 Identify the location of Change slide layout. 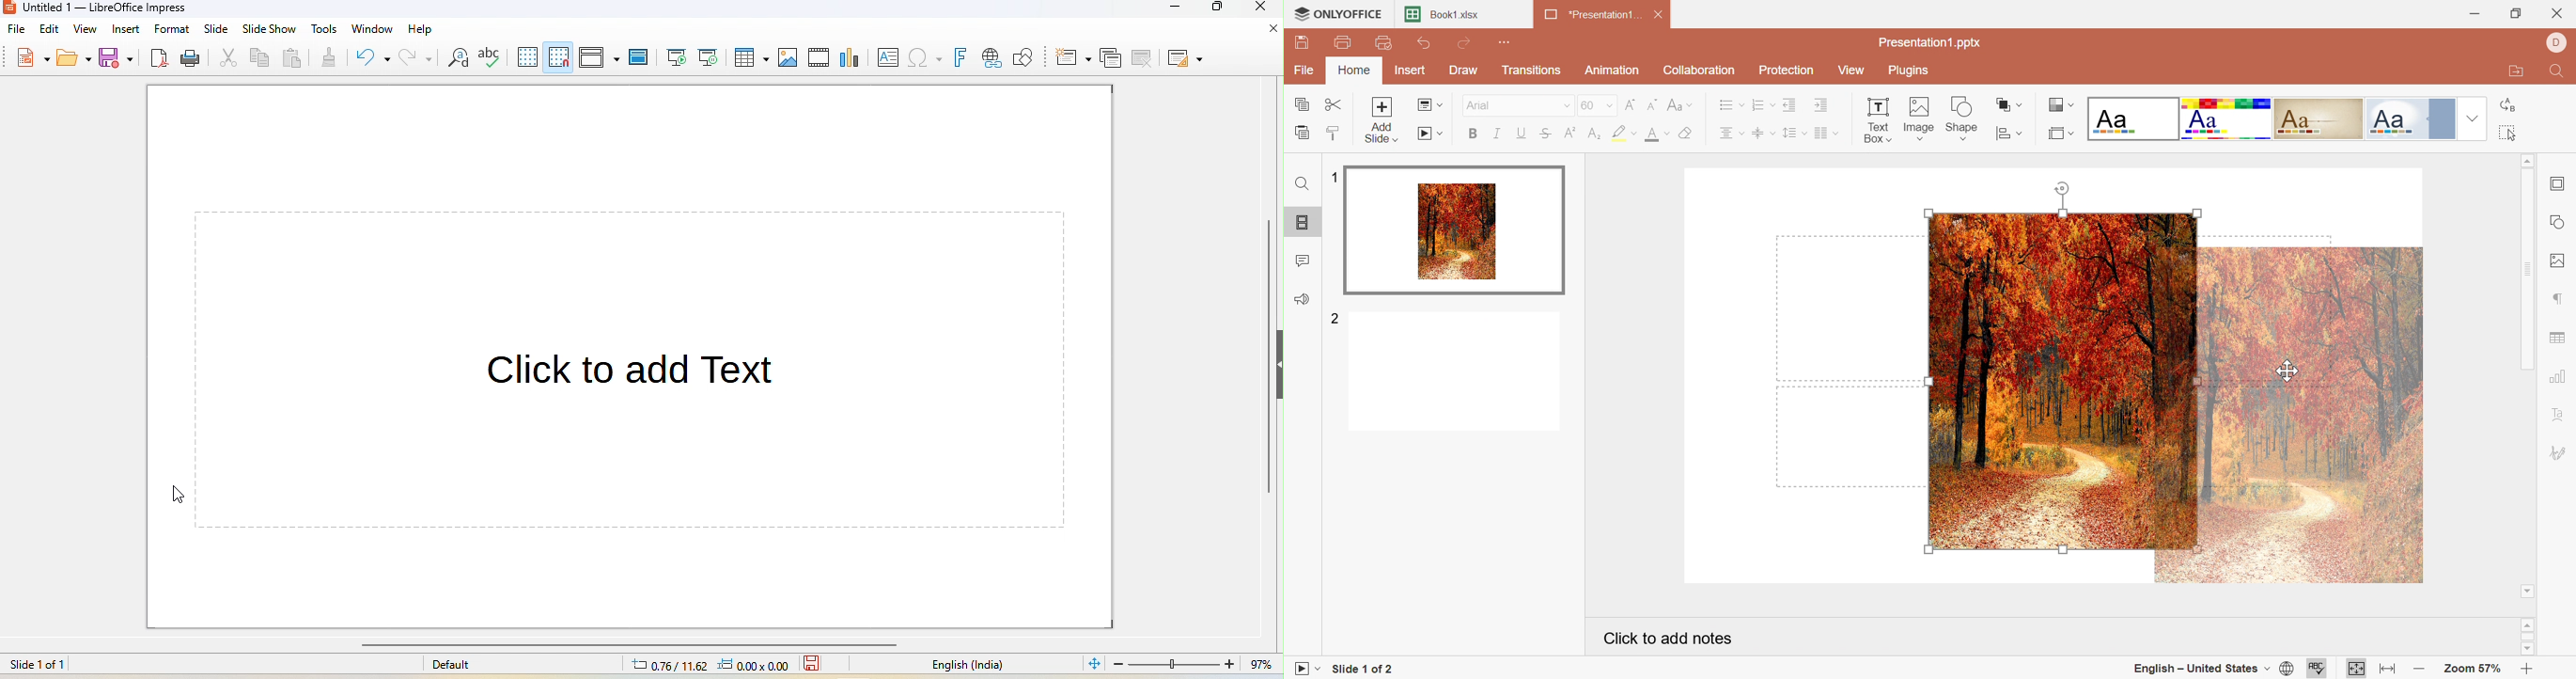
(1431, 106).